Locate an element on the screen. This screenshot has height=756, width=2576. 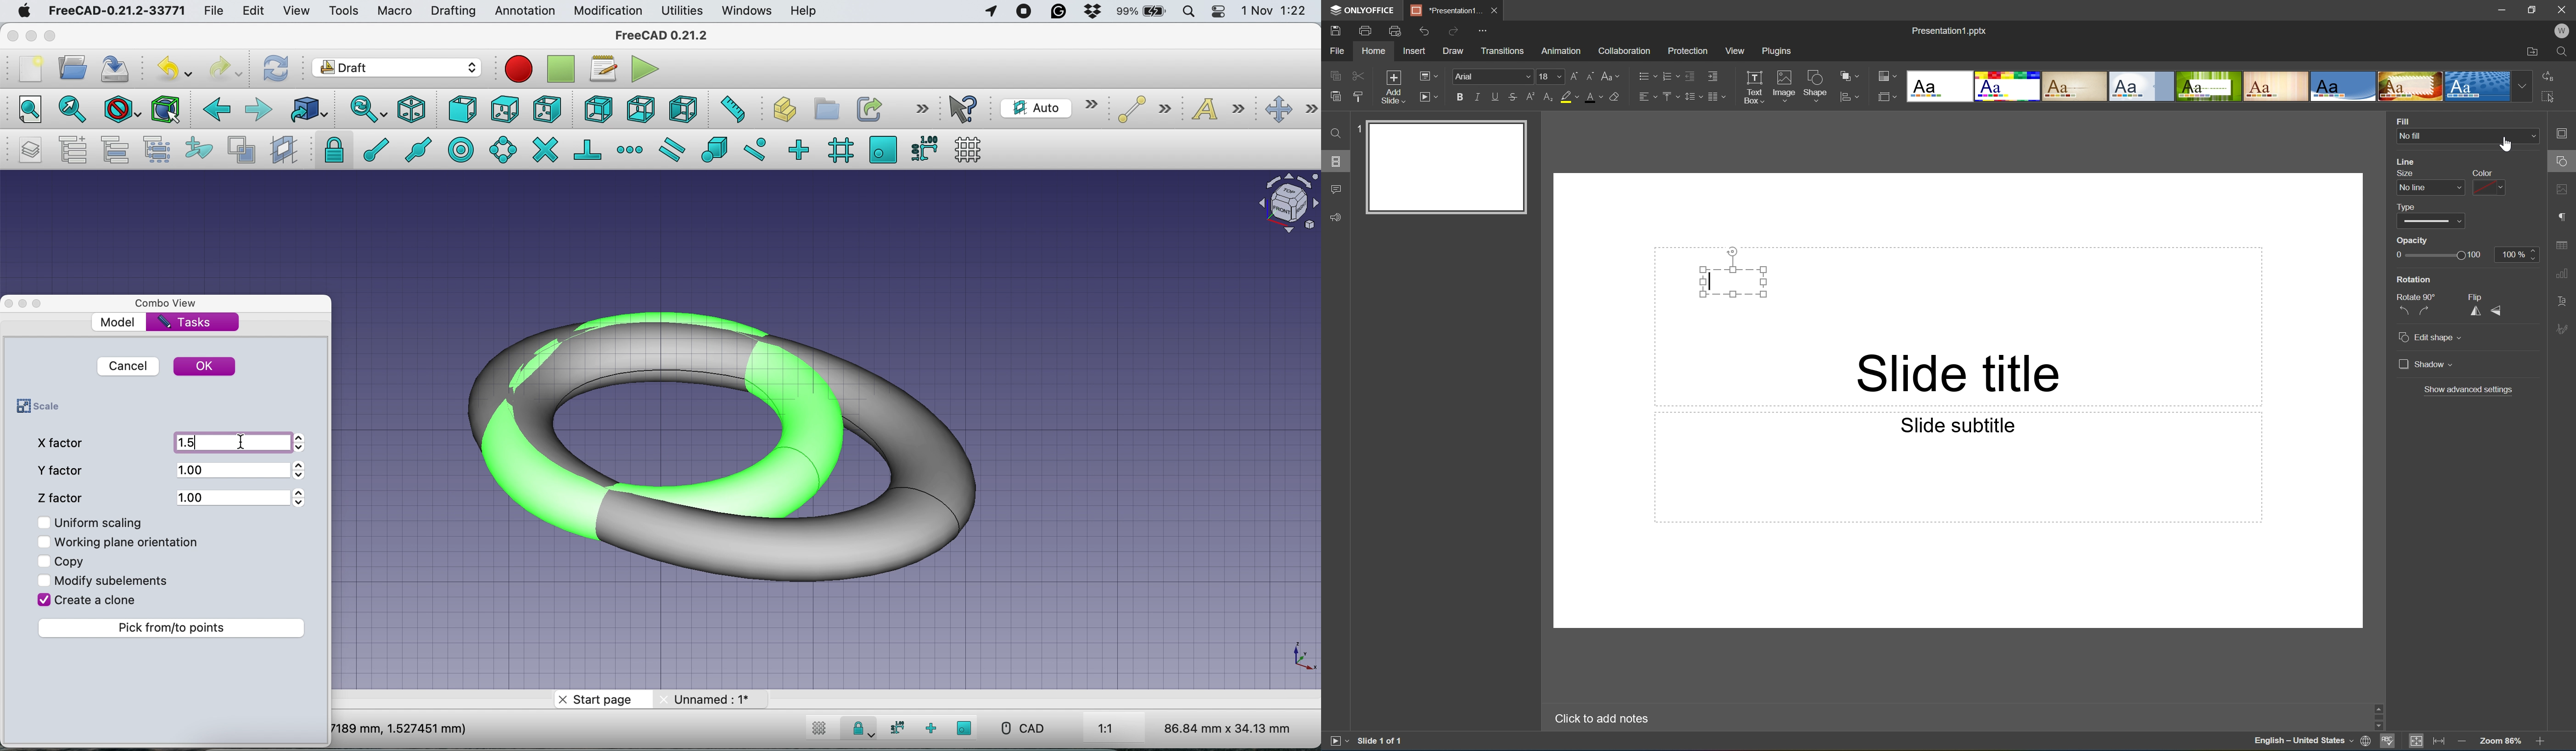
Highlight is located at coordinates (1570, 98).